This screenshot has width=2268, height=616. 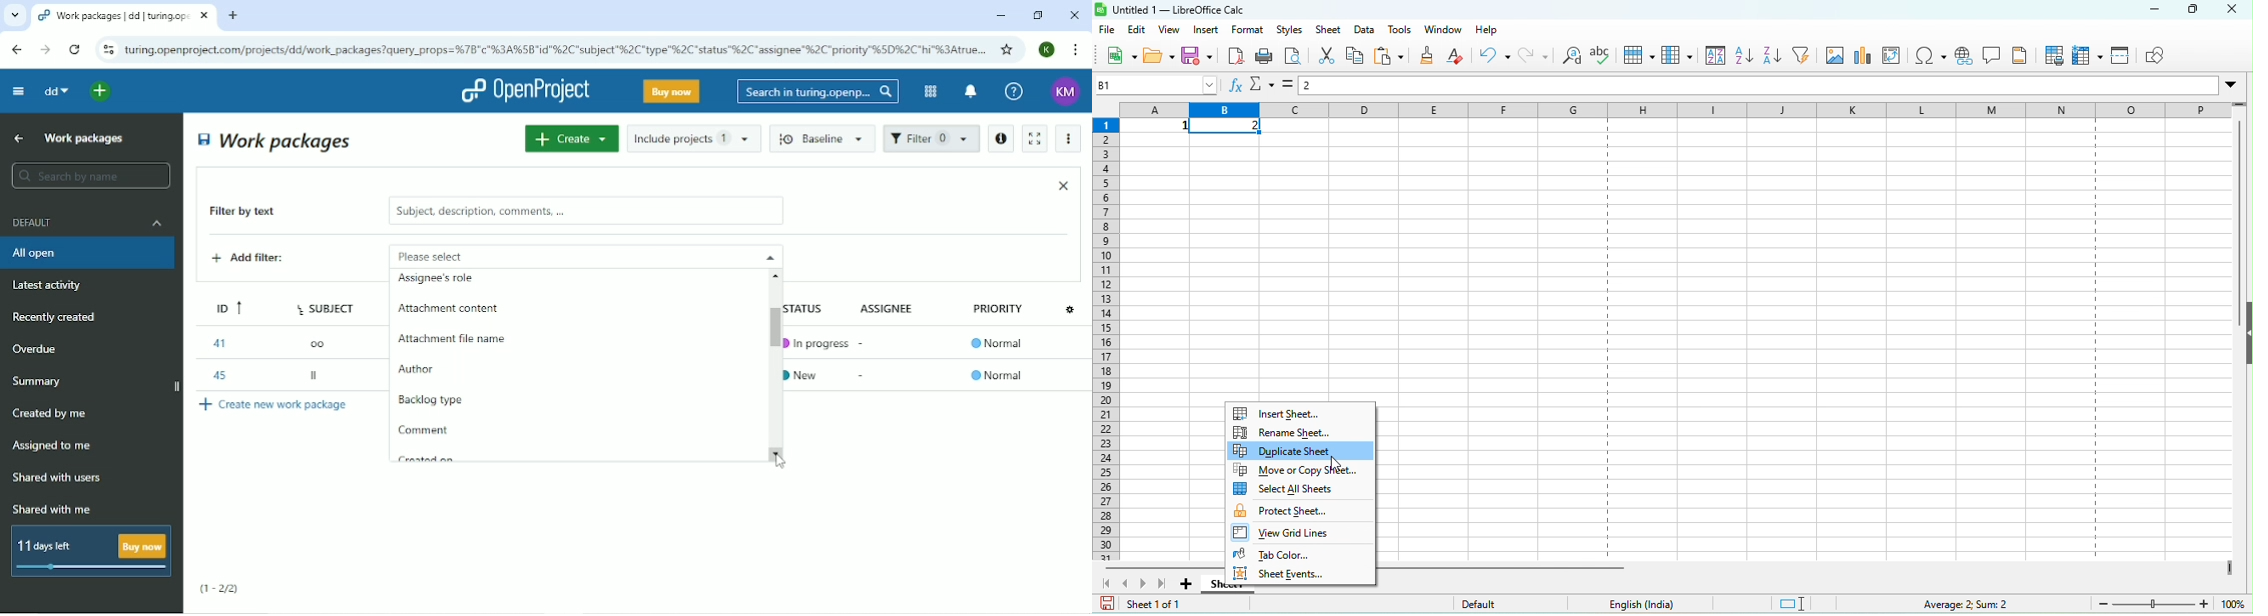 I want to click on Filter 1, so click(x=931, y=140).